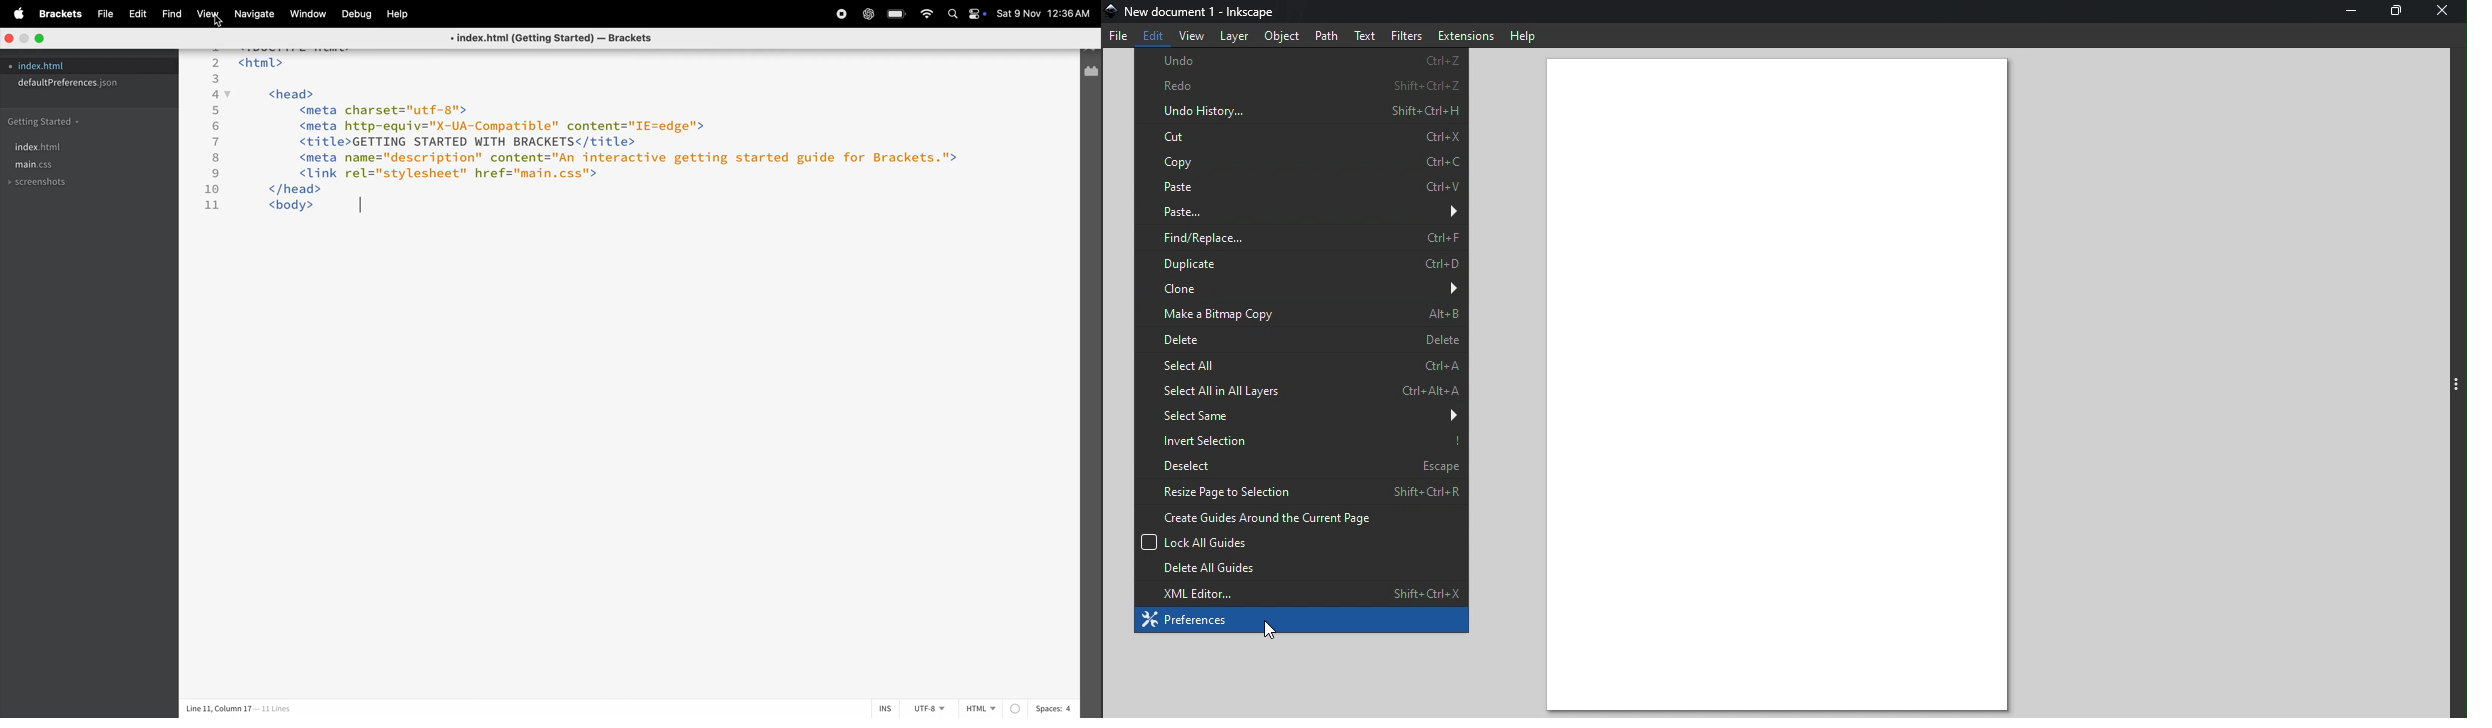 This screenshot has width=2492, height=728. I want to click on battery, so click(898, 13).